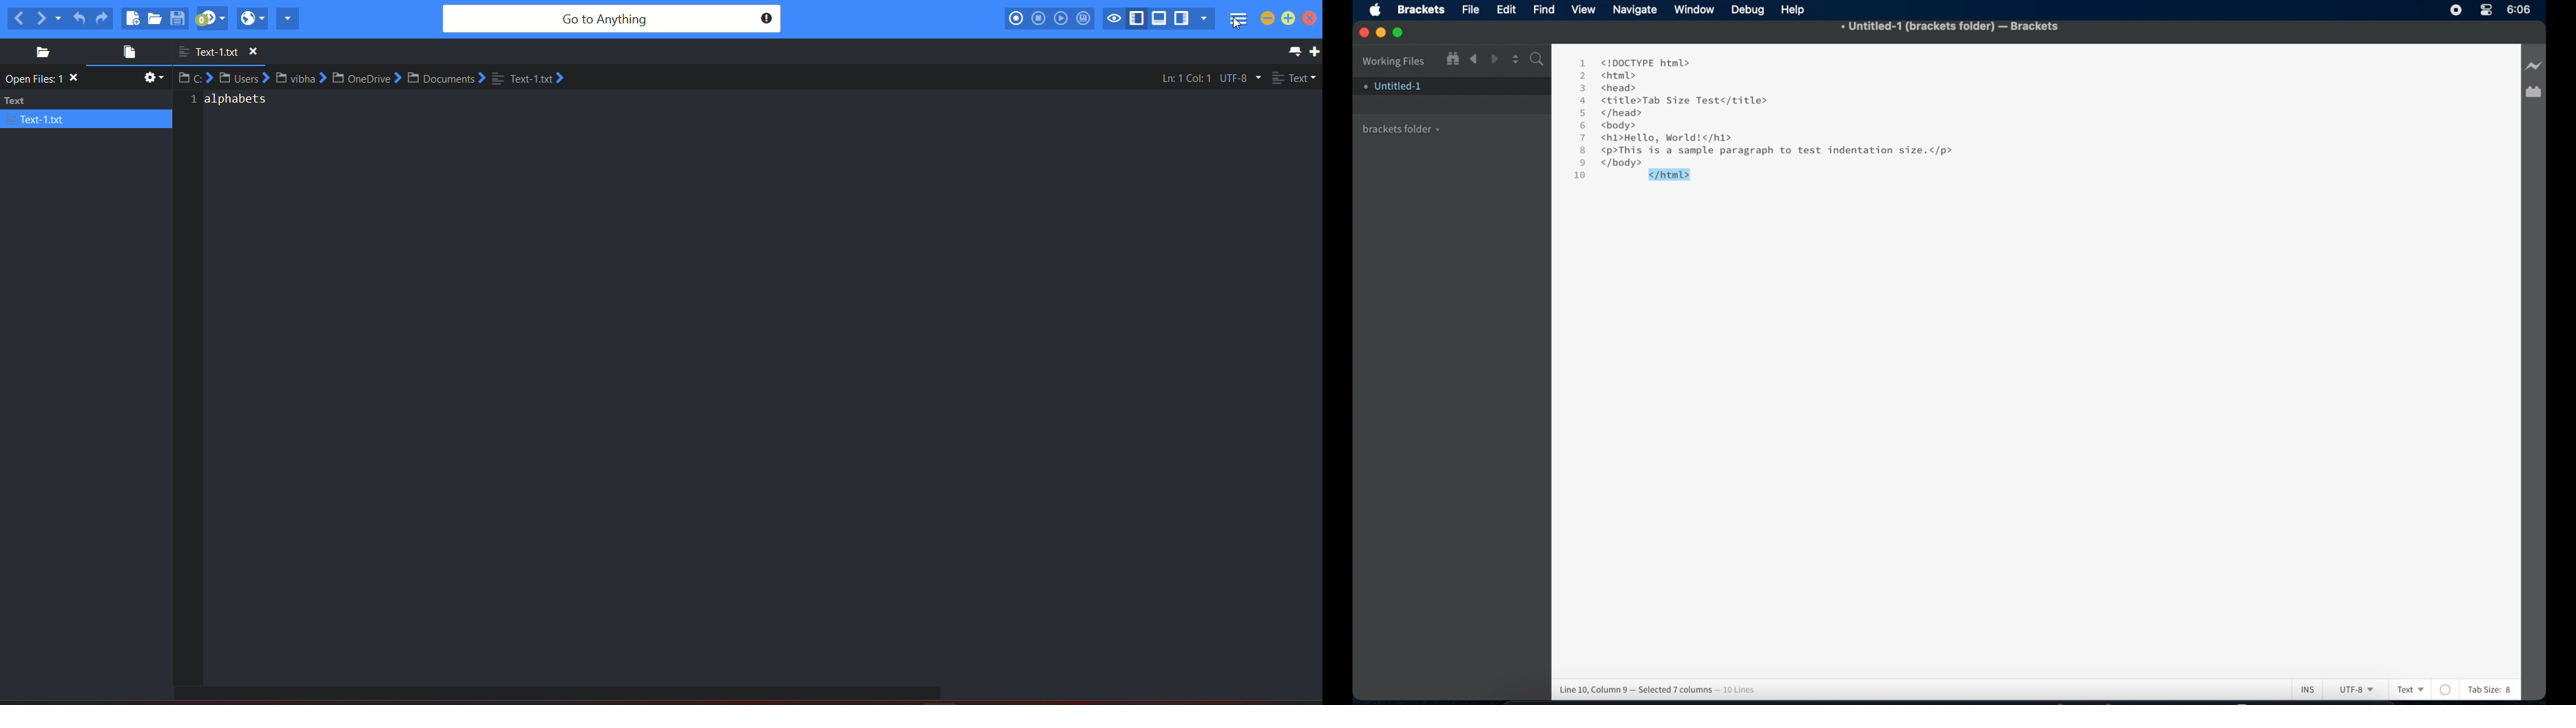  I want to click on . Untitled-1 (brackets folder) - Brackets, so click(1951, 27).